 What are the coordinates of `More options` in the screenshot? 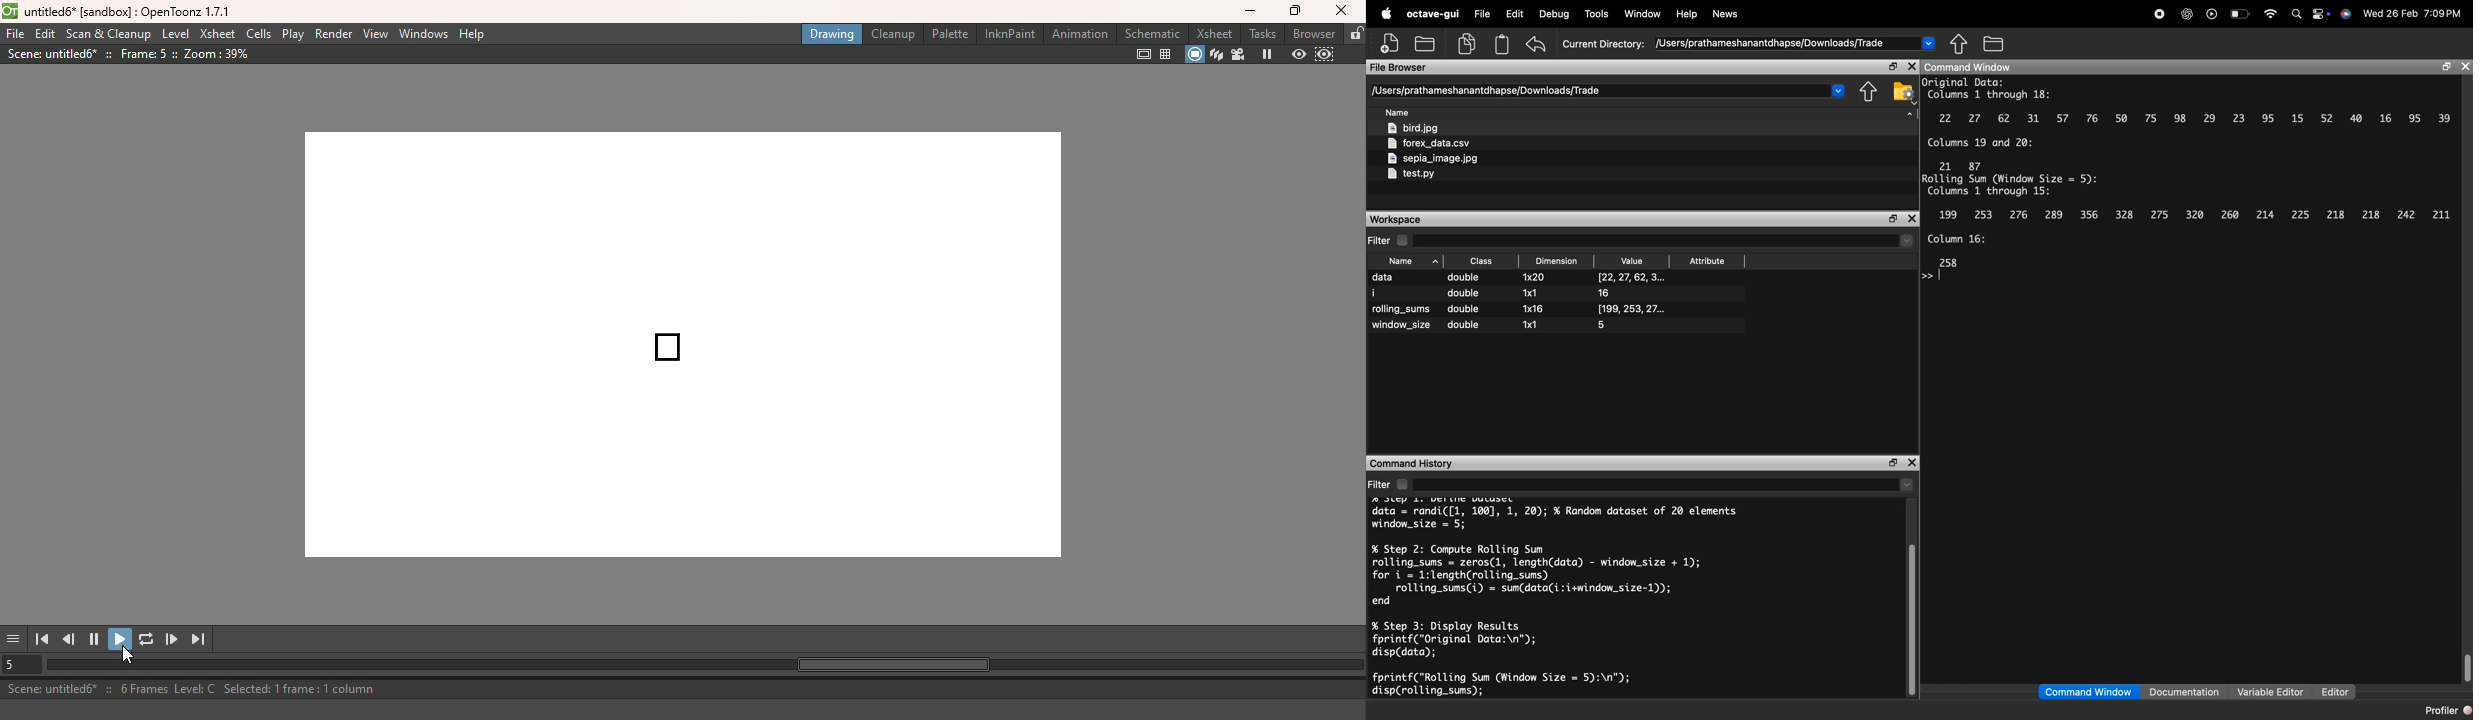 It's located at (15, 638).